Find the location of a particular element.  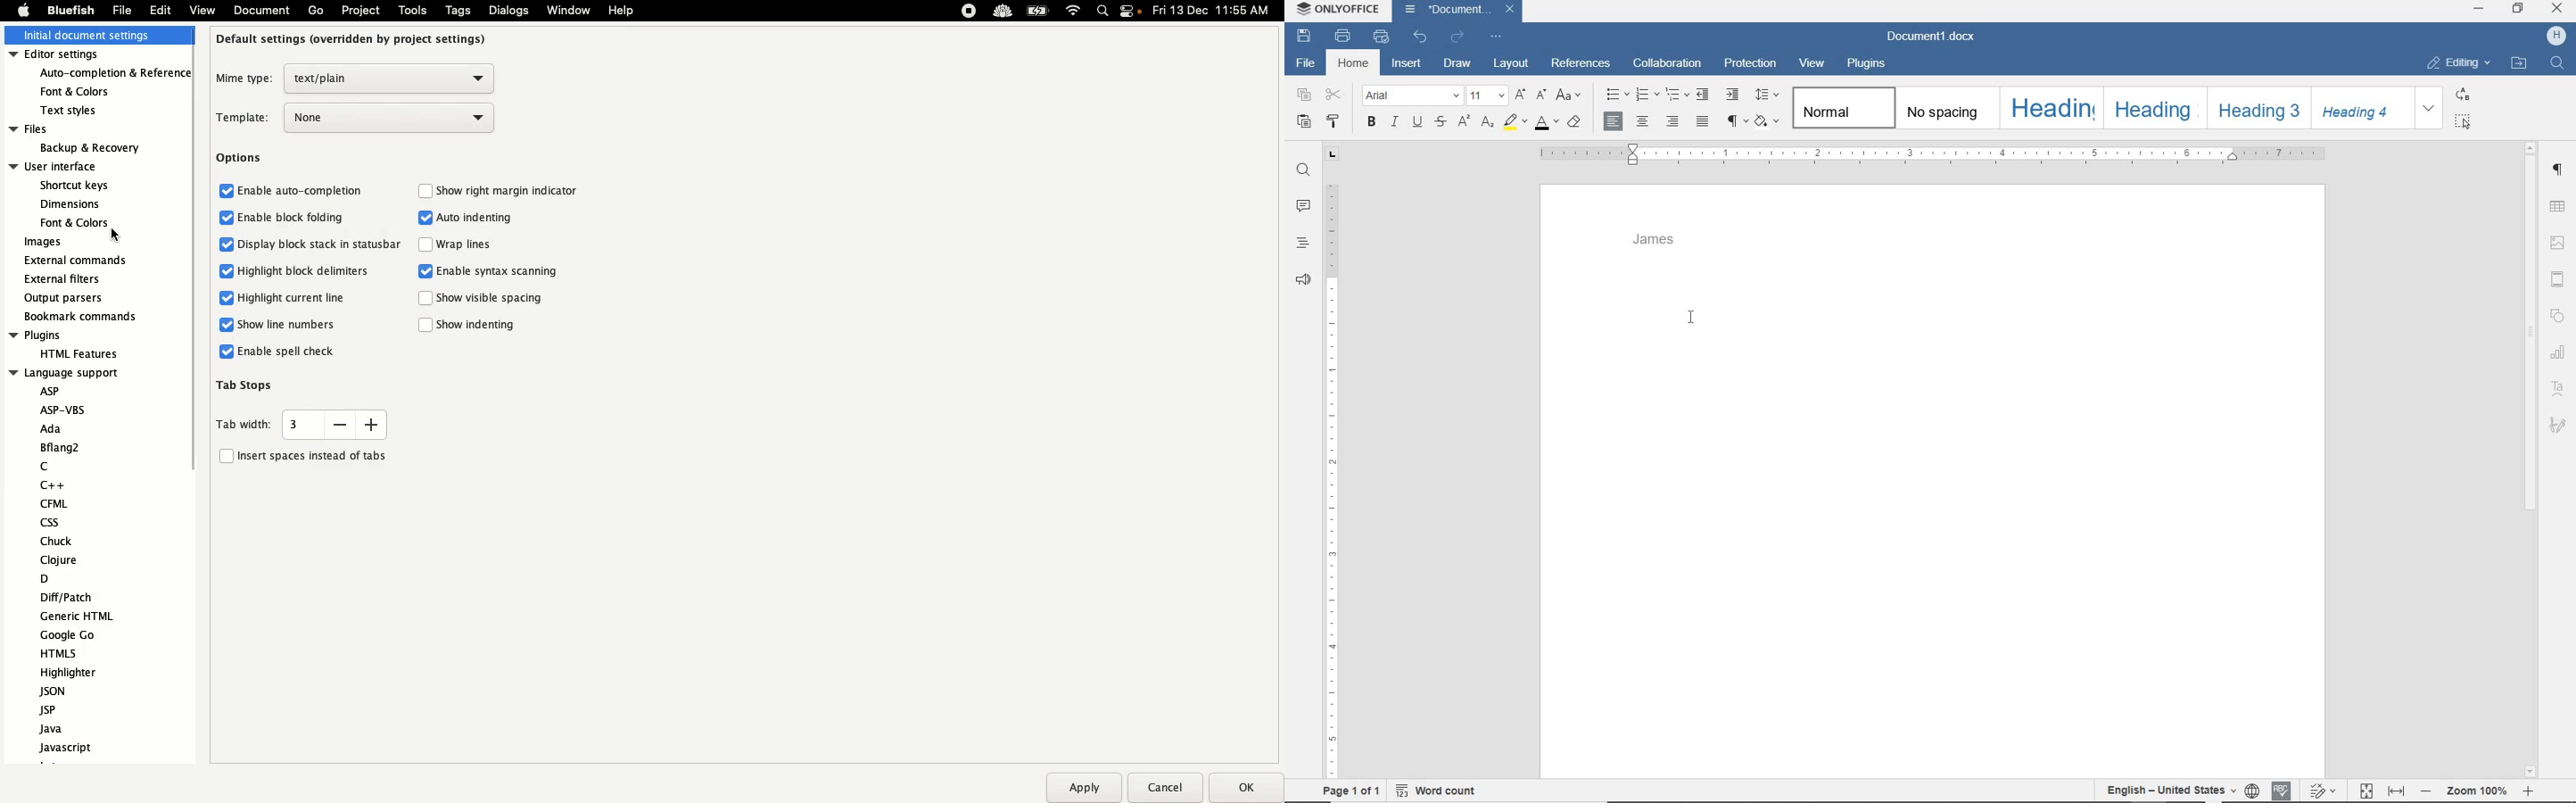

draw is located at coordinates (1457, 62).